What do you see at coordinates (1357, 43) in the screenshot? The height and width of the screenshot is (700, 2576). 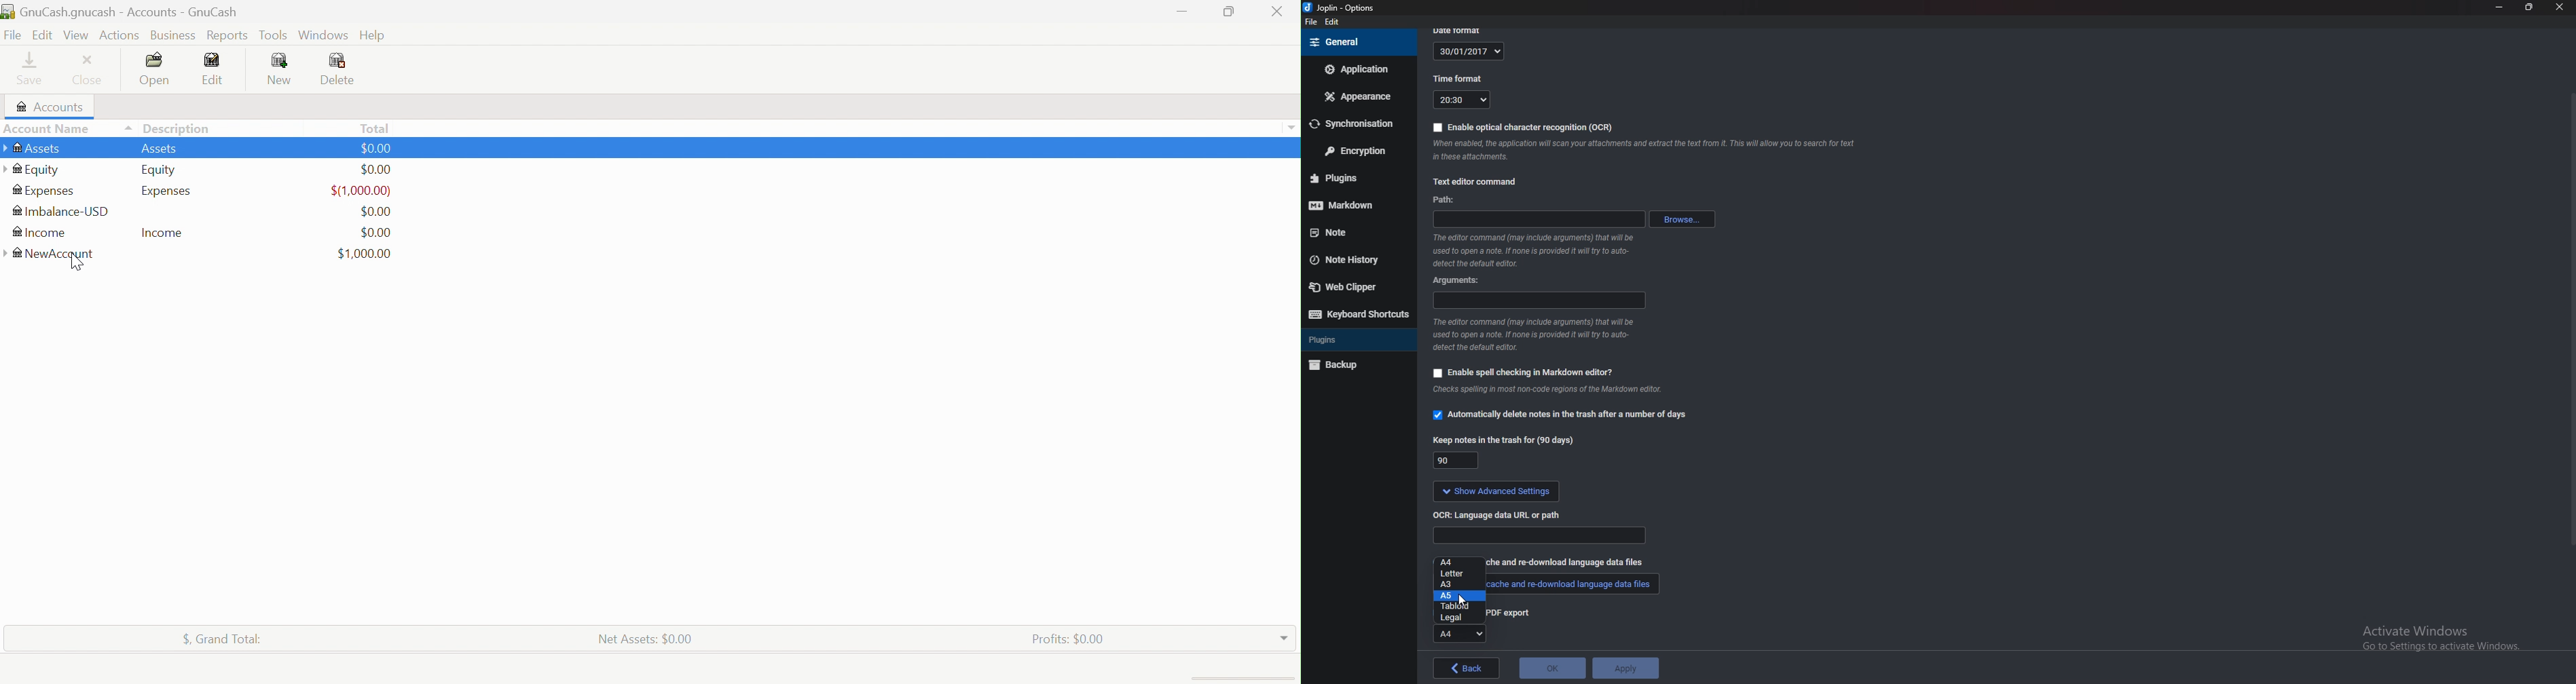 I see `General` at bounding box center [1357, 43].